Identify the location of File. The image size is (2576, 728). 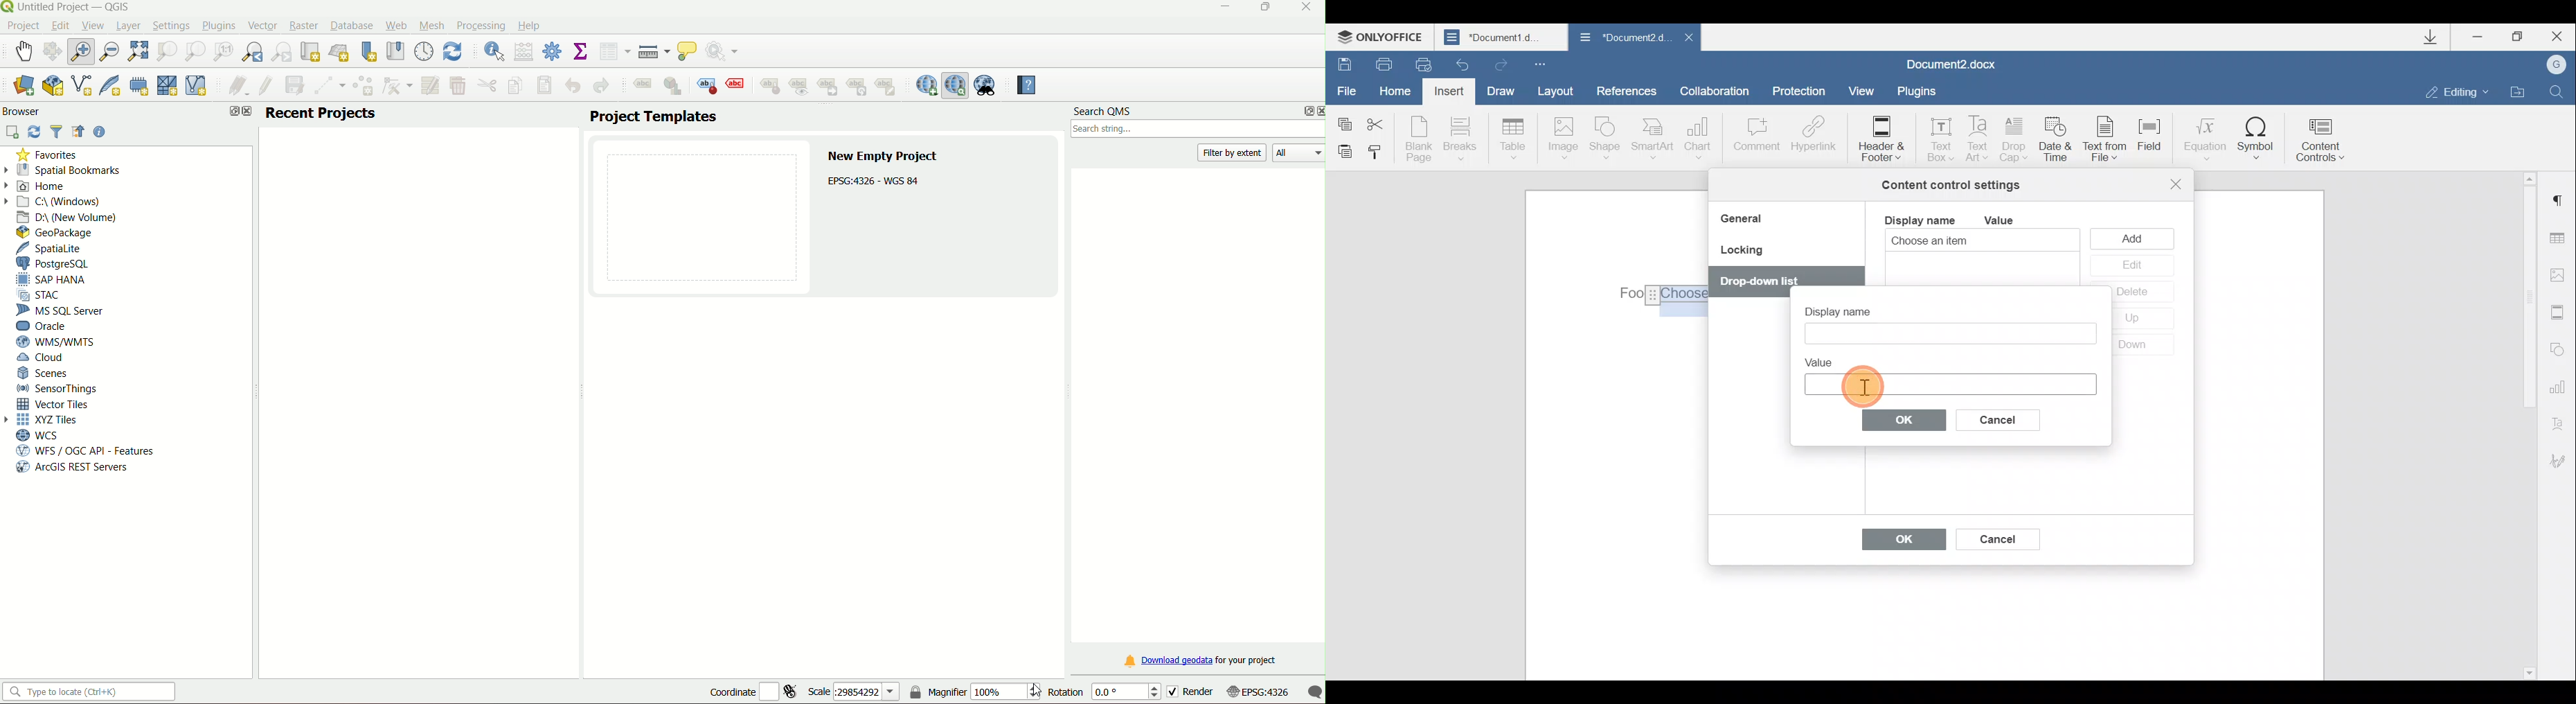
(1348, 89).